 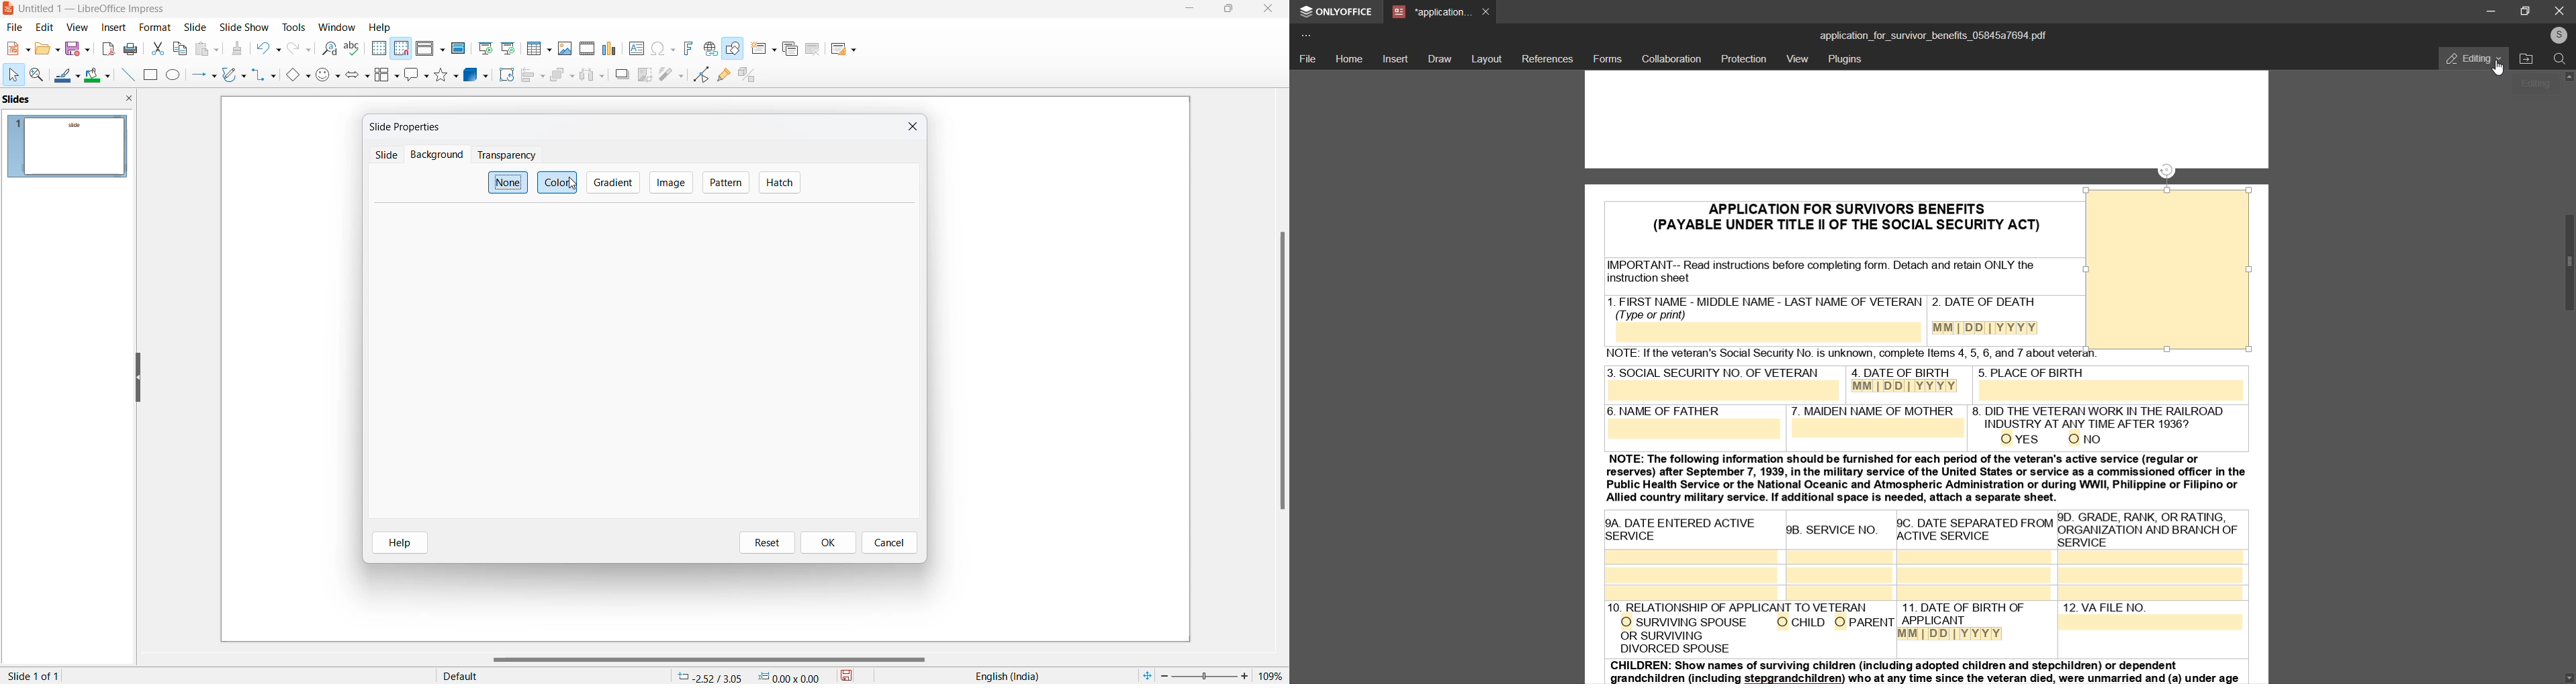 What do you see at coordinates (702, 75) in the screenshot?
I see `toggle end point edit mode` at bounding box center [702, 75].